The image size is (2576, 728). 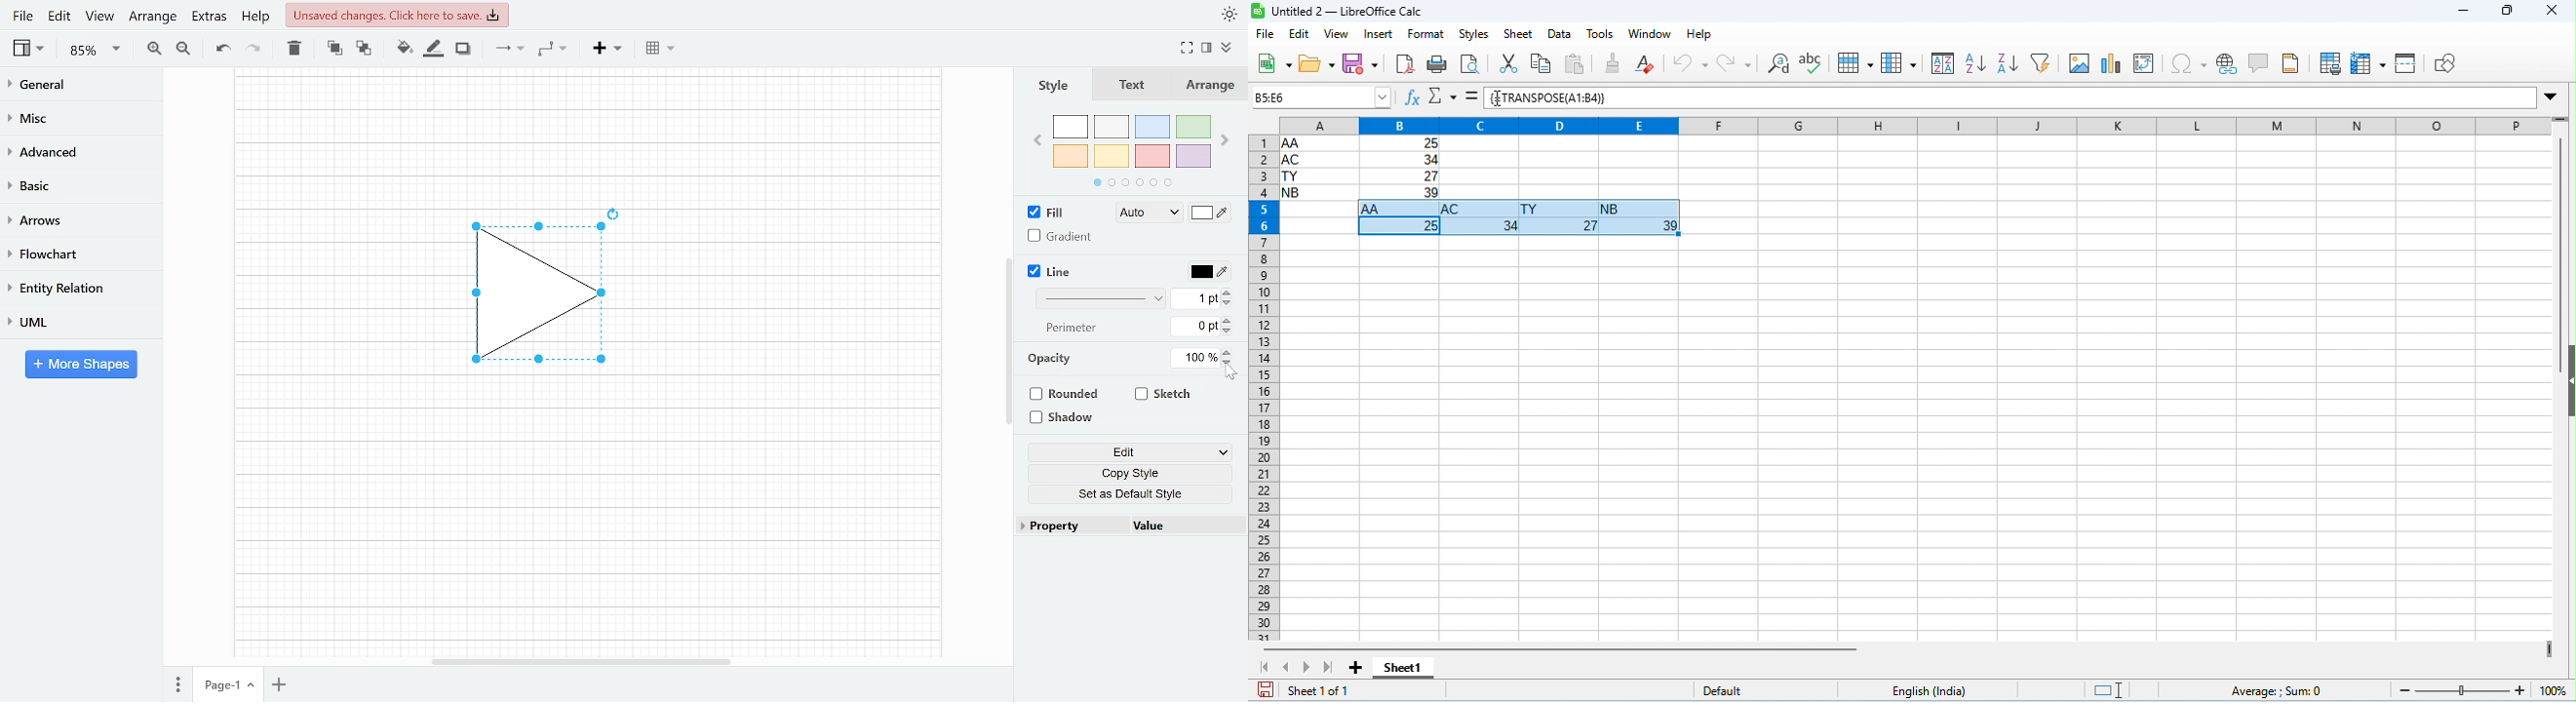 What do you see at coordinates (2463, 12) in the screenshot?
I see `minimize` at bounding box center [2463, 12].